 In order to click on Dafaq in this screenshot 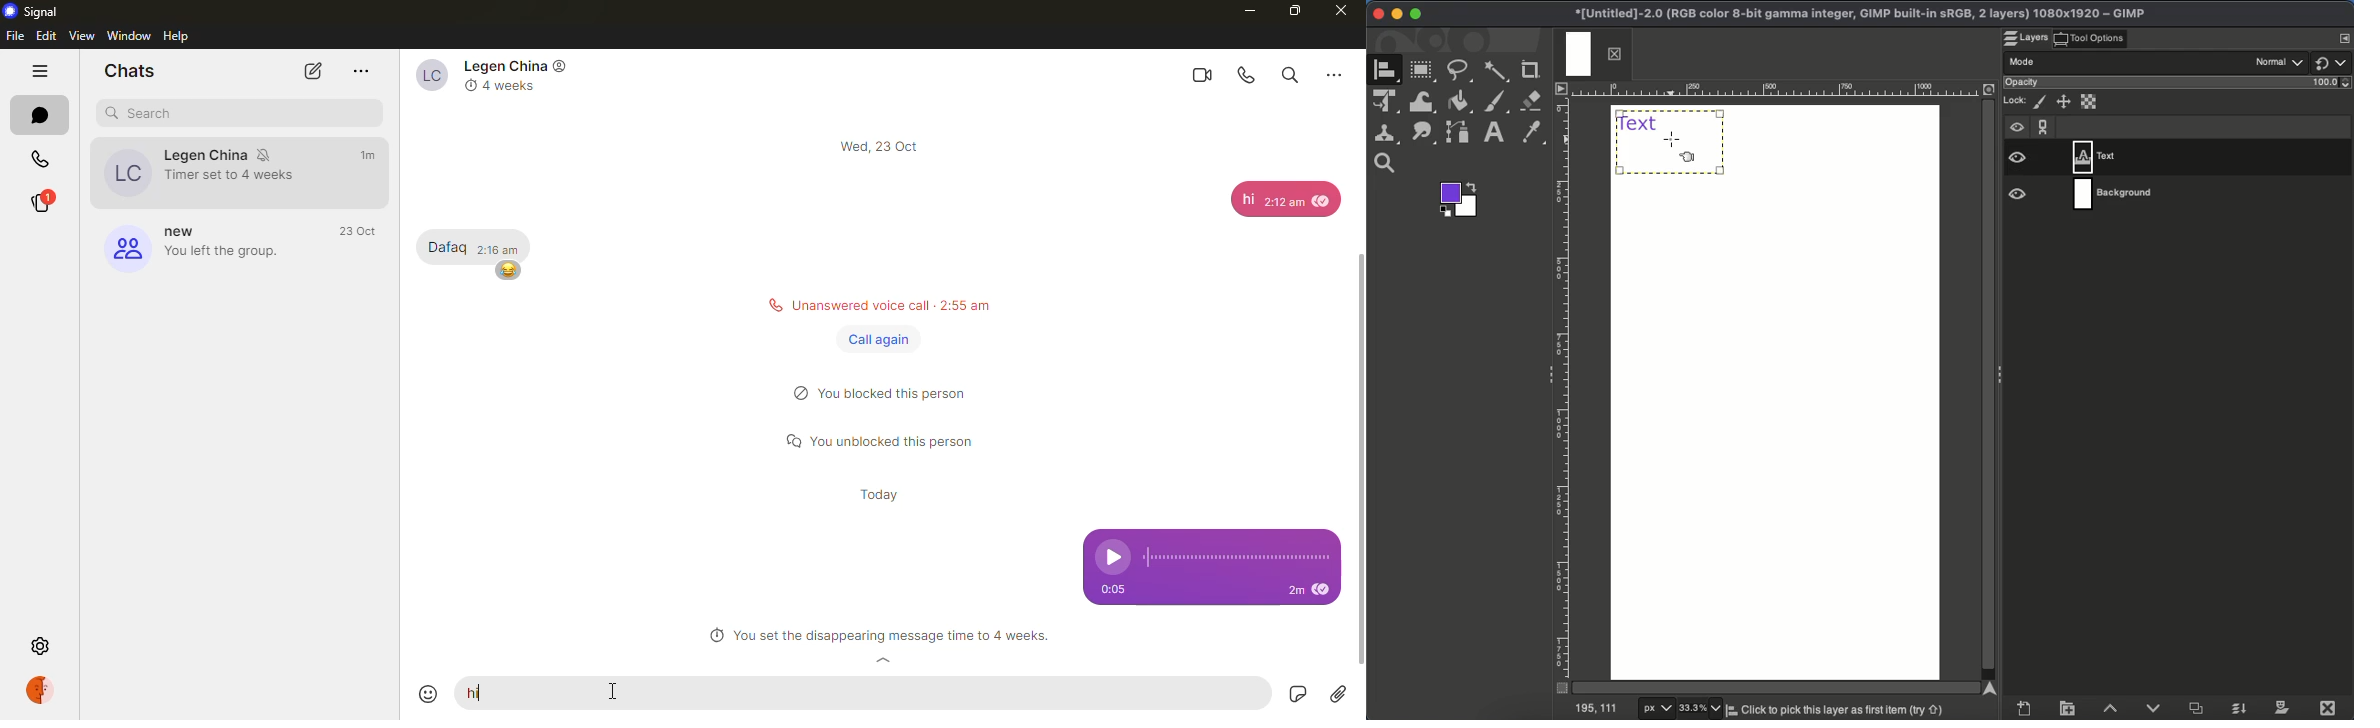, I will do `click(446, 247)`.